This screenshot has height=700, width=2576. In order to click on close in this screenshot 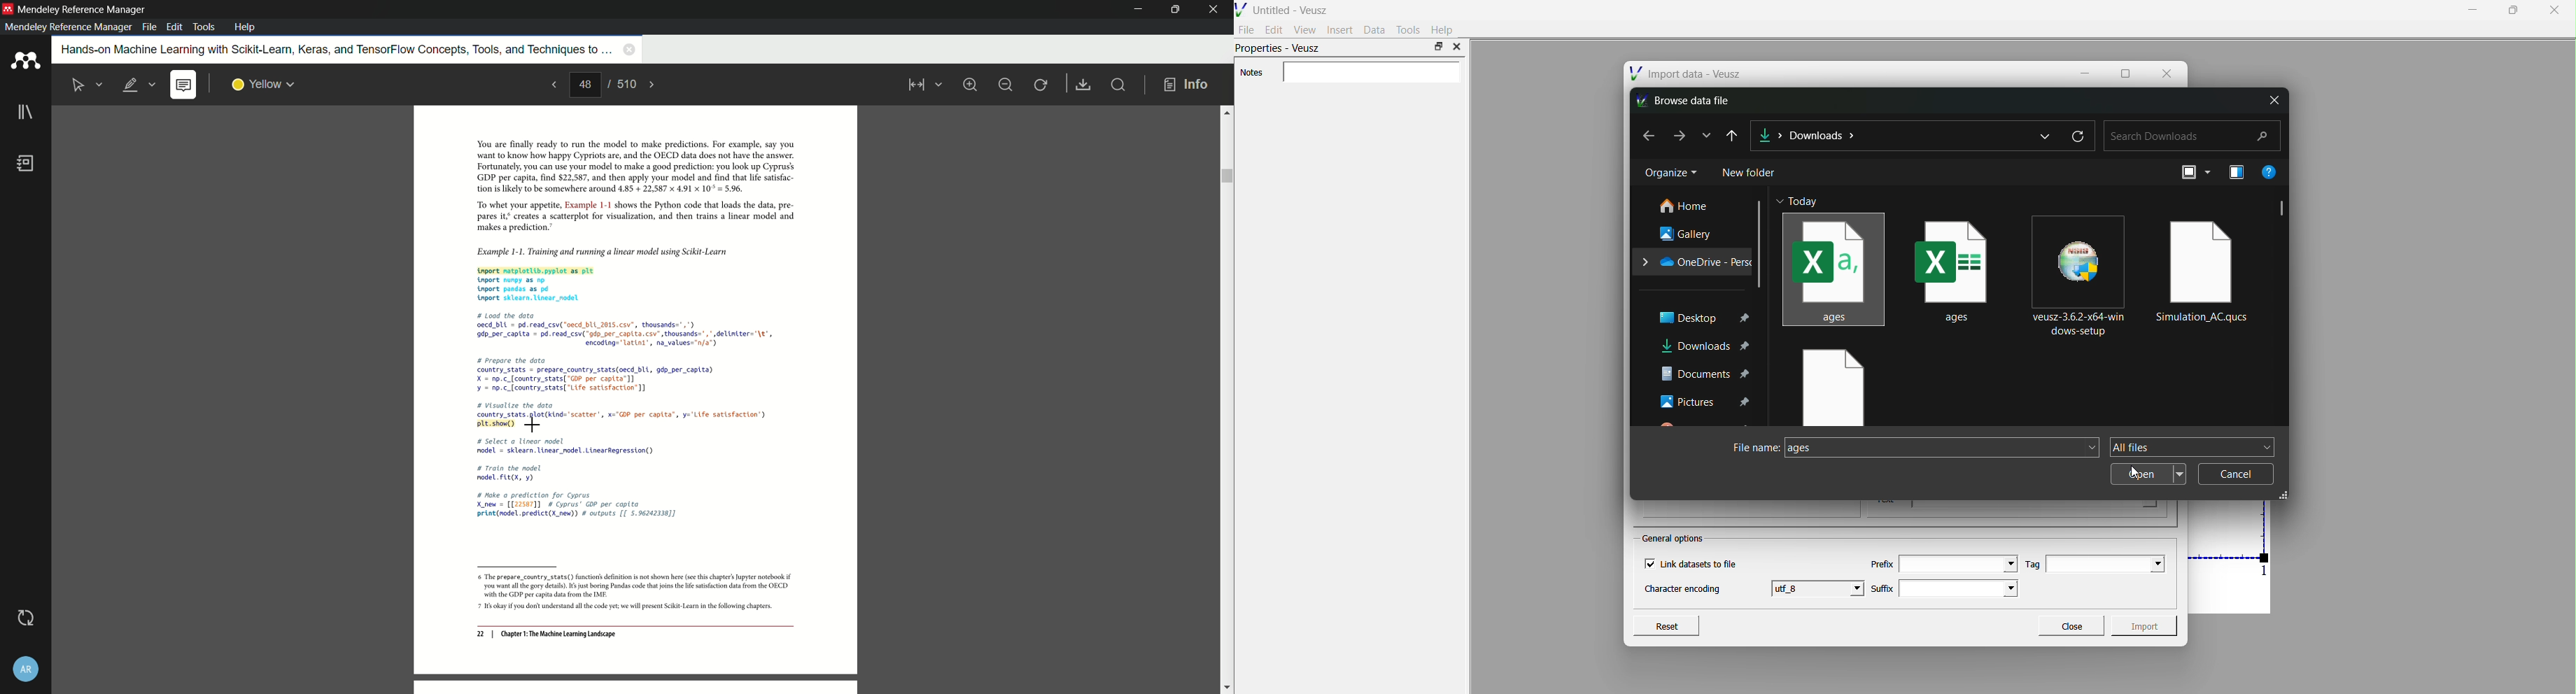, I will do `click(1215, 10)`.